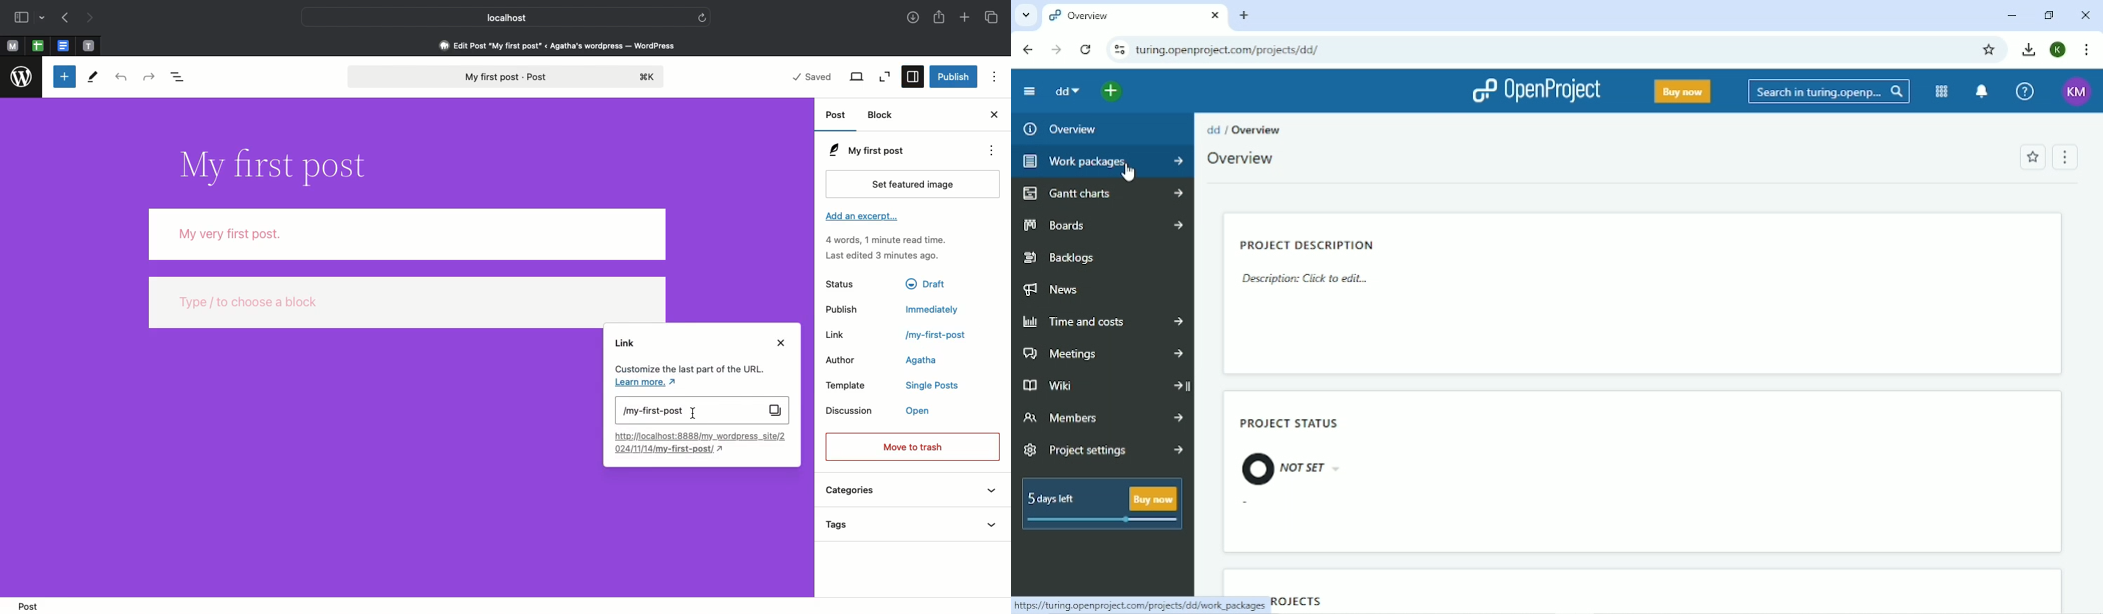  I want to click on Link, so click(840, 334).